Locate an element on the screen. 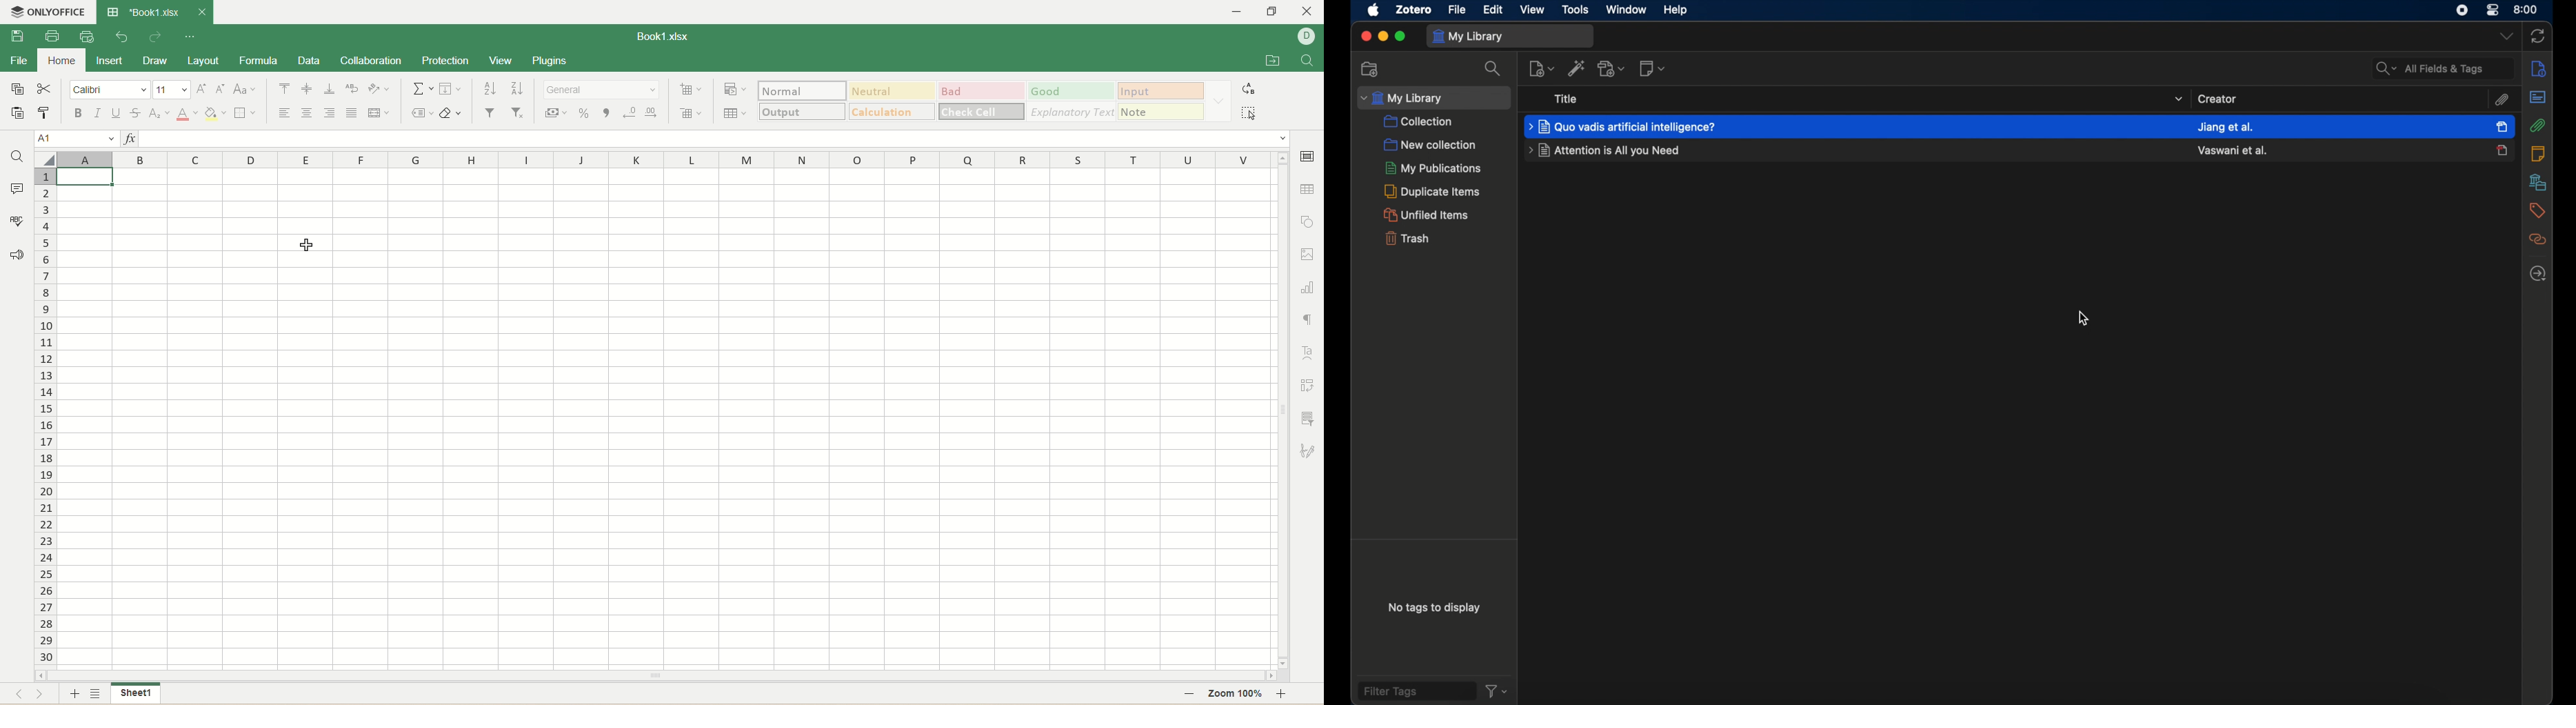 The image size is (2576, 728). currency style is located at coordinates (559, 115).